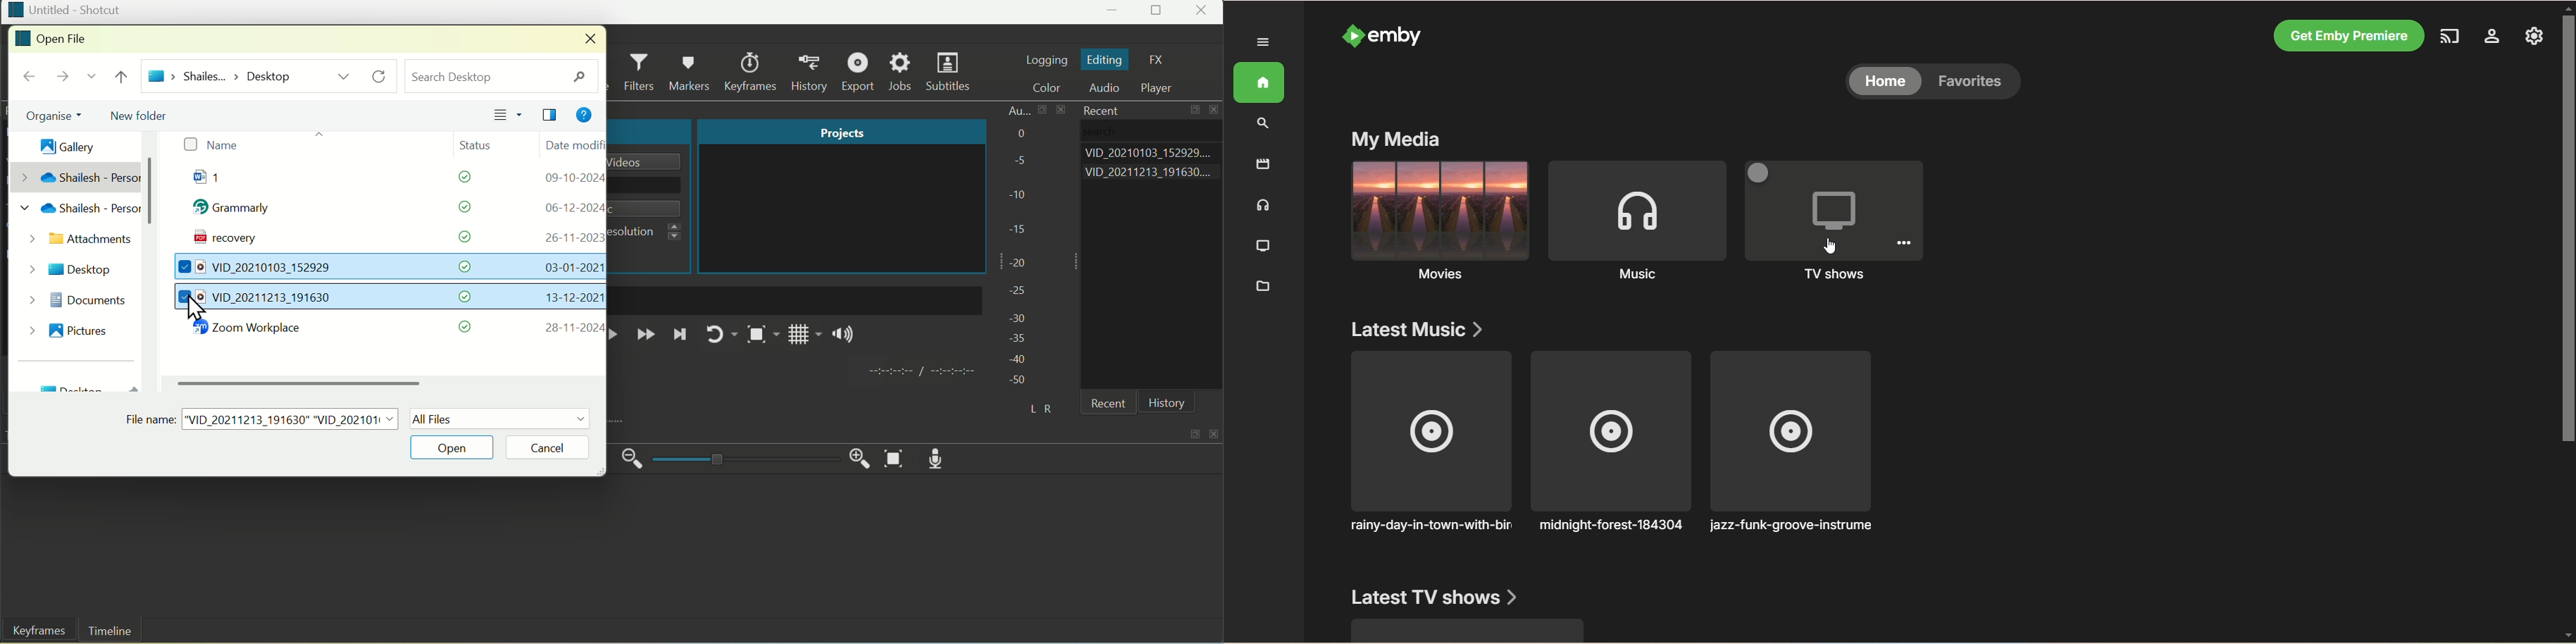 The height and width of the screenshot is (644, 2576). What do you see at coordinates (500, 418) in the screenshot?
I see `All Files` at bounding box center [500, 418].